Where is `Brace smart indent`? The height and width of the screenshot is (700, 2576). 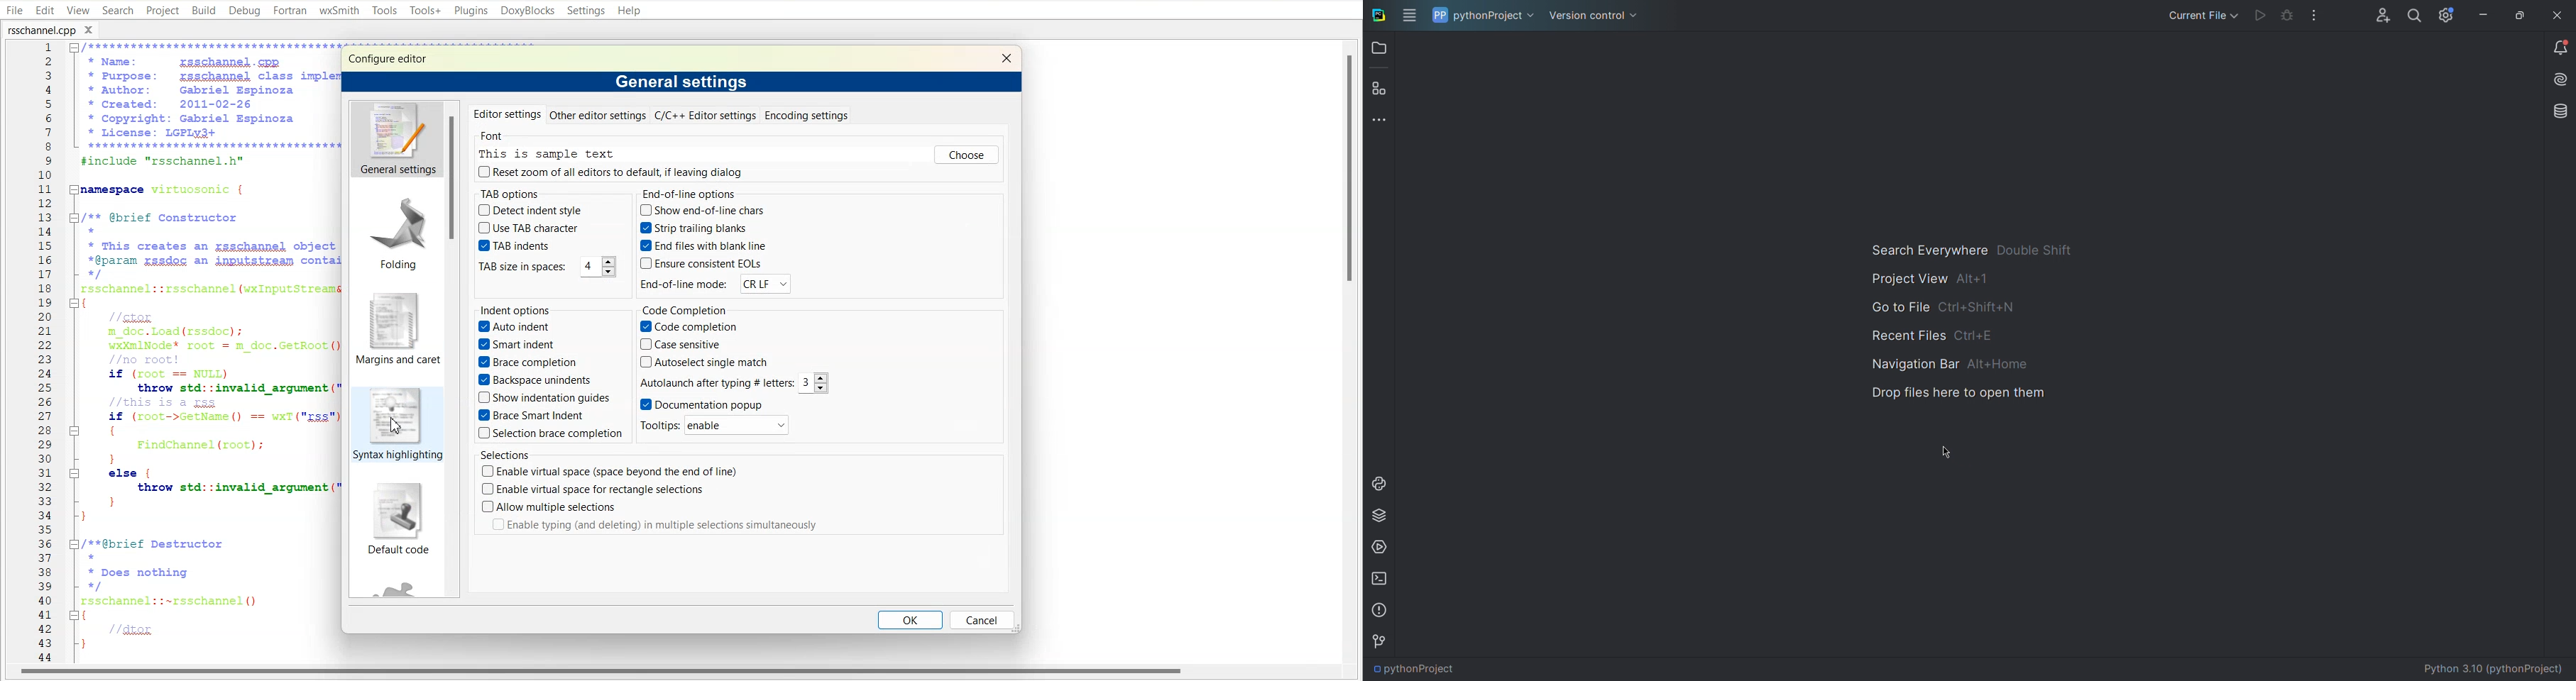
Brace smart indent is located at coordinates (531, 414).